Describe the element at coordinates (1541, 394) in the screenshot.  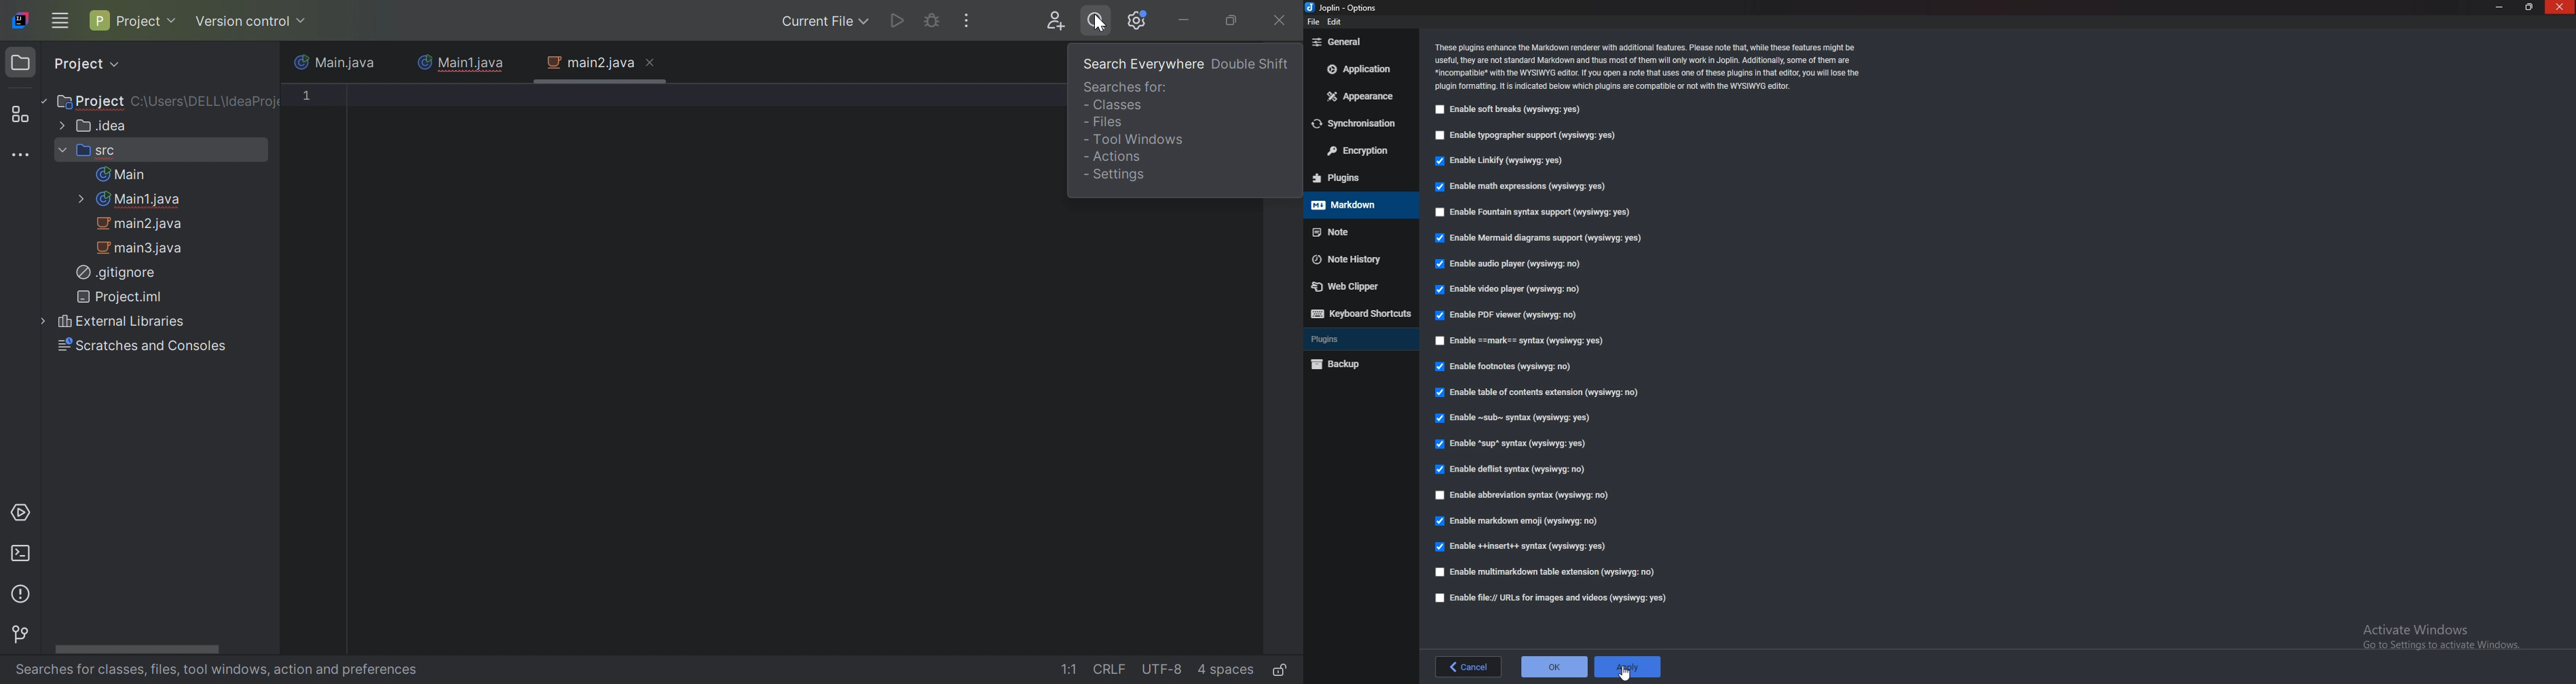
I see `Enable table of contents extension` at that location.